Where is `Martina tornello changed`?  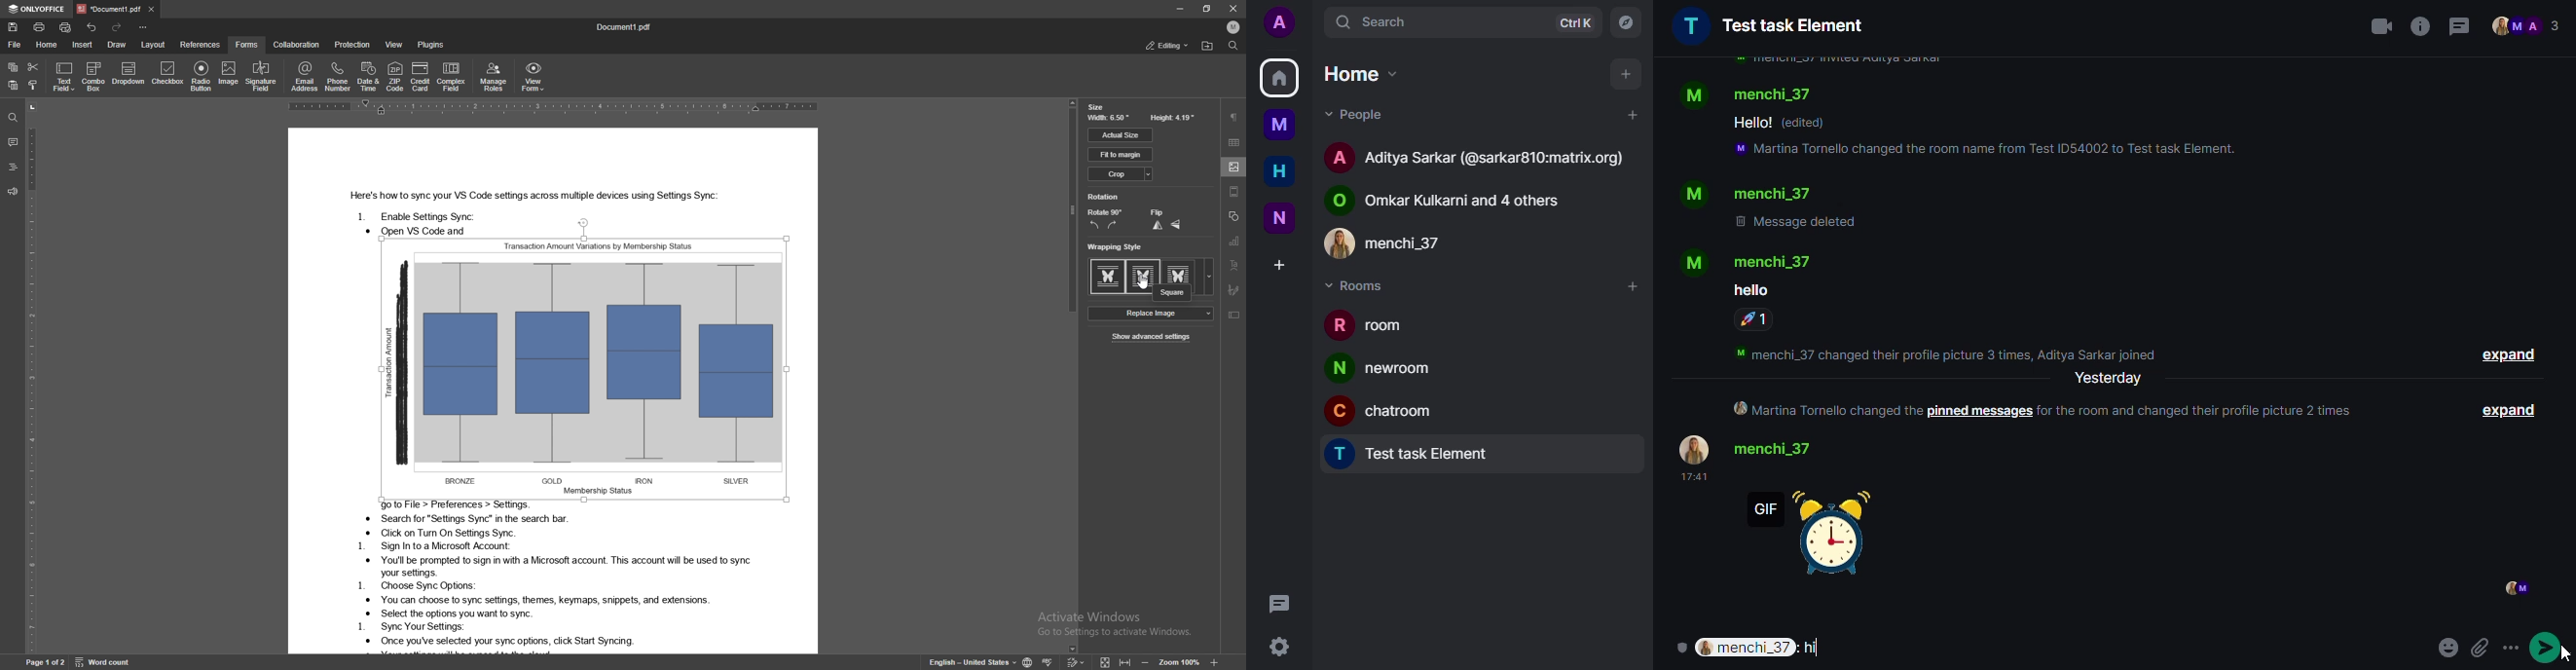 Martina tornello changed is located at coordinates (1823, 410).